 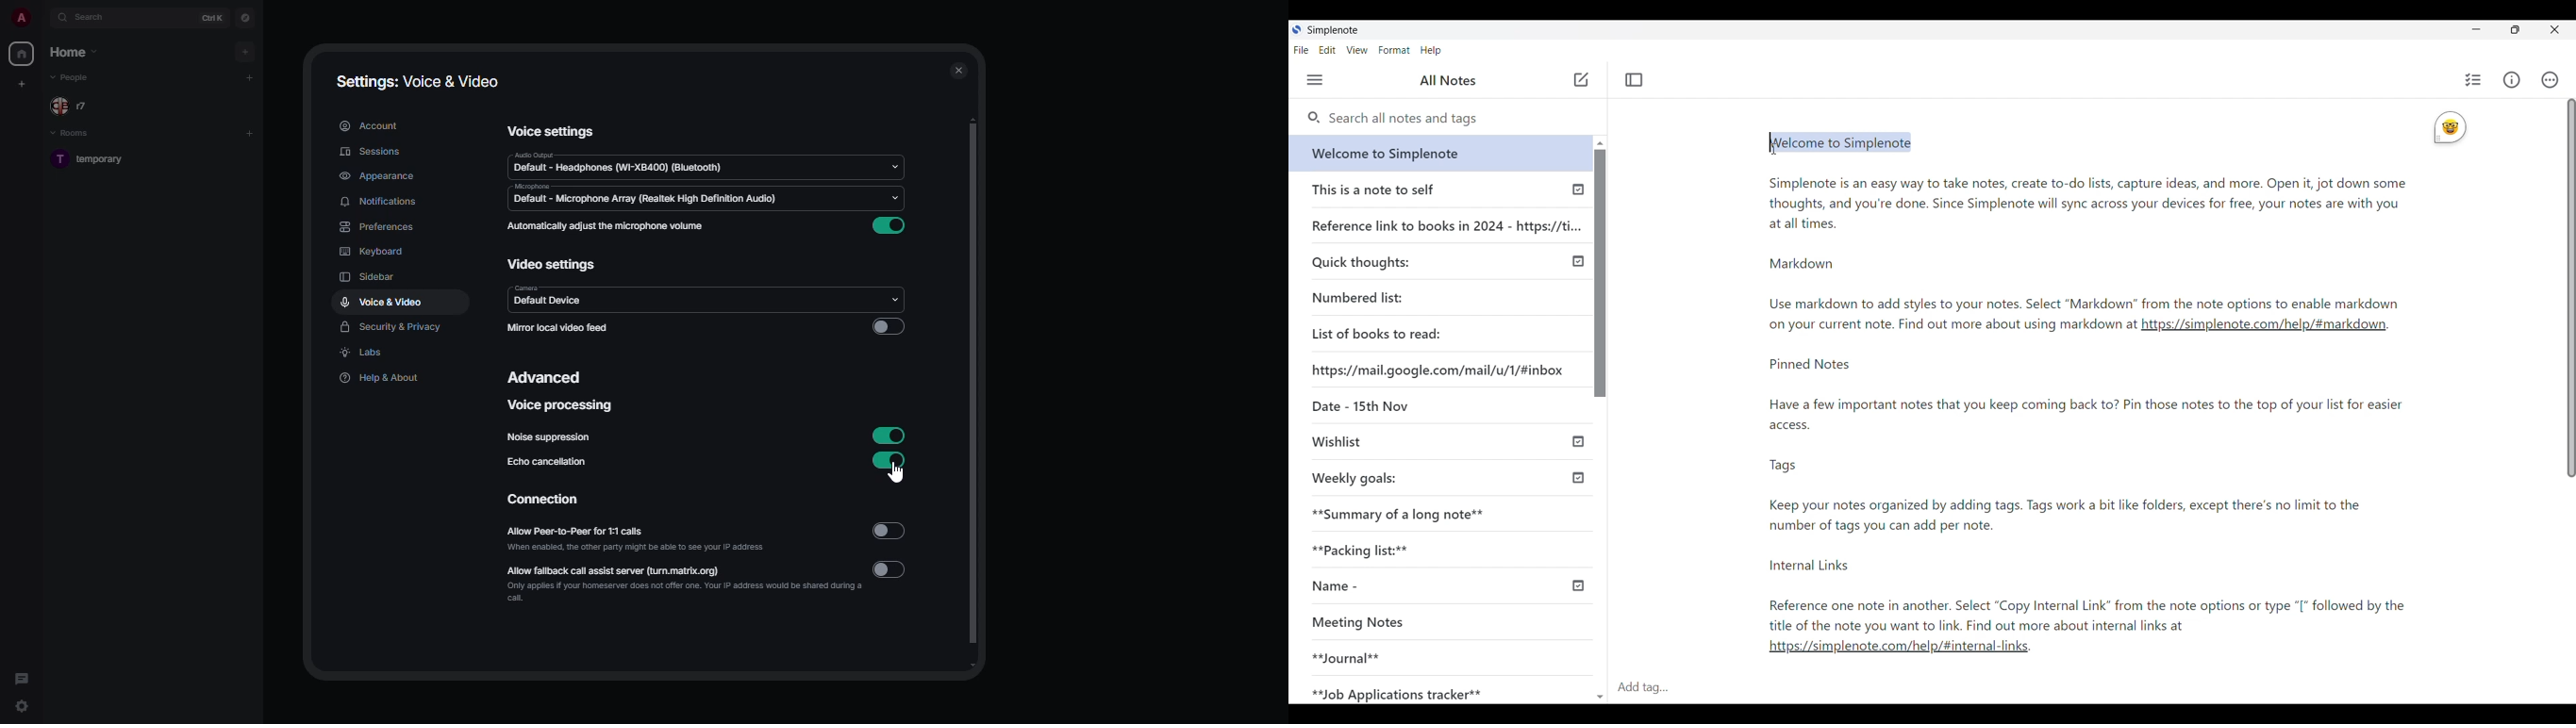 I want to click on microphone default, so click(x=646, y=196).